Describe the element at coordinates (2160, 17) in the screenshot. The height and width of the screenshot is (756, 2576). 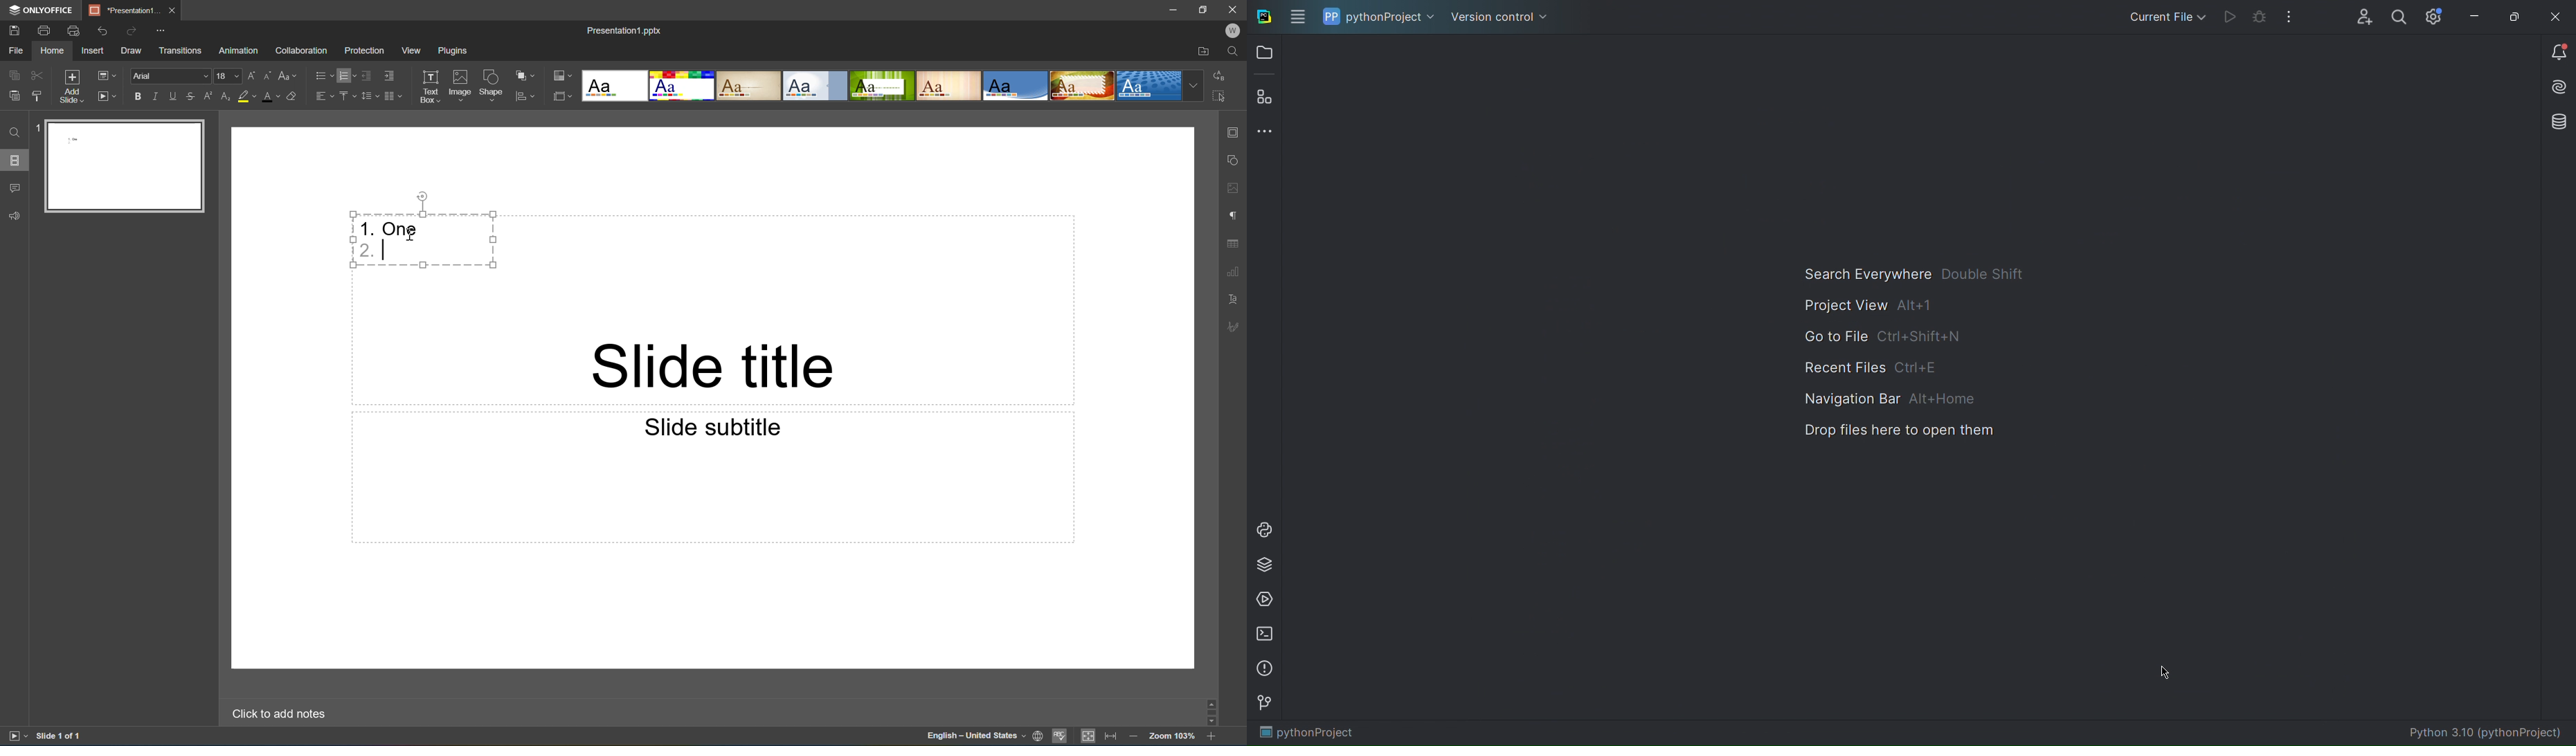
I see `Current File` at that location.